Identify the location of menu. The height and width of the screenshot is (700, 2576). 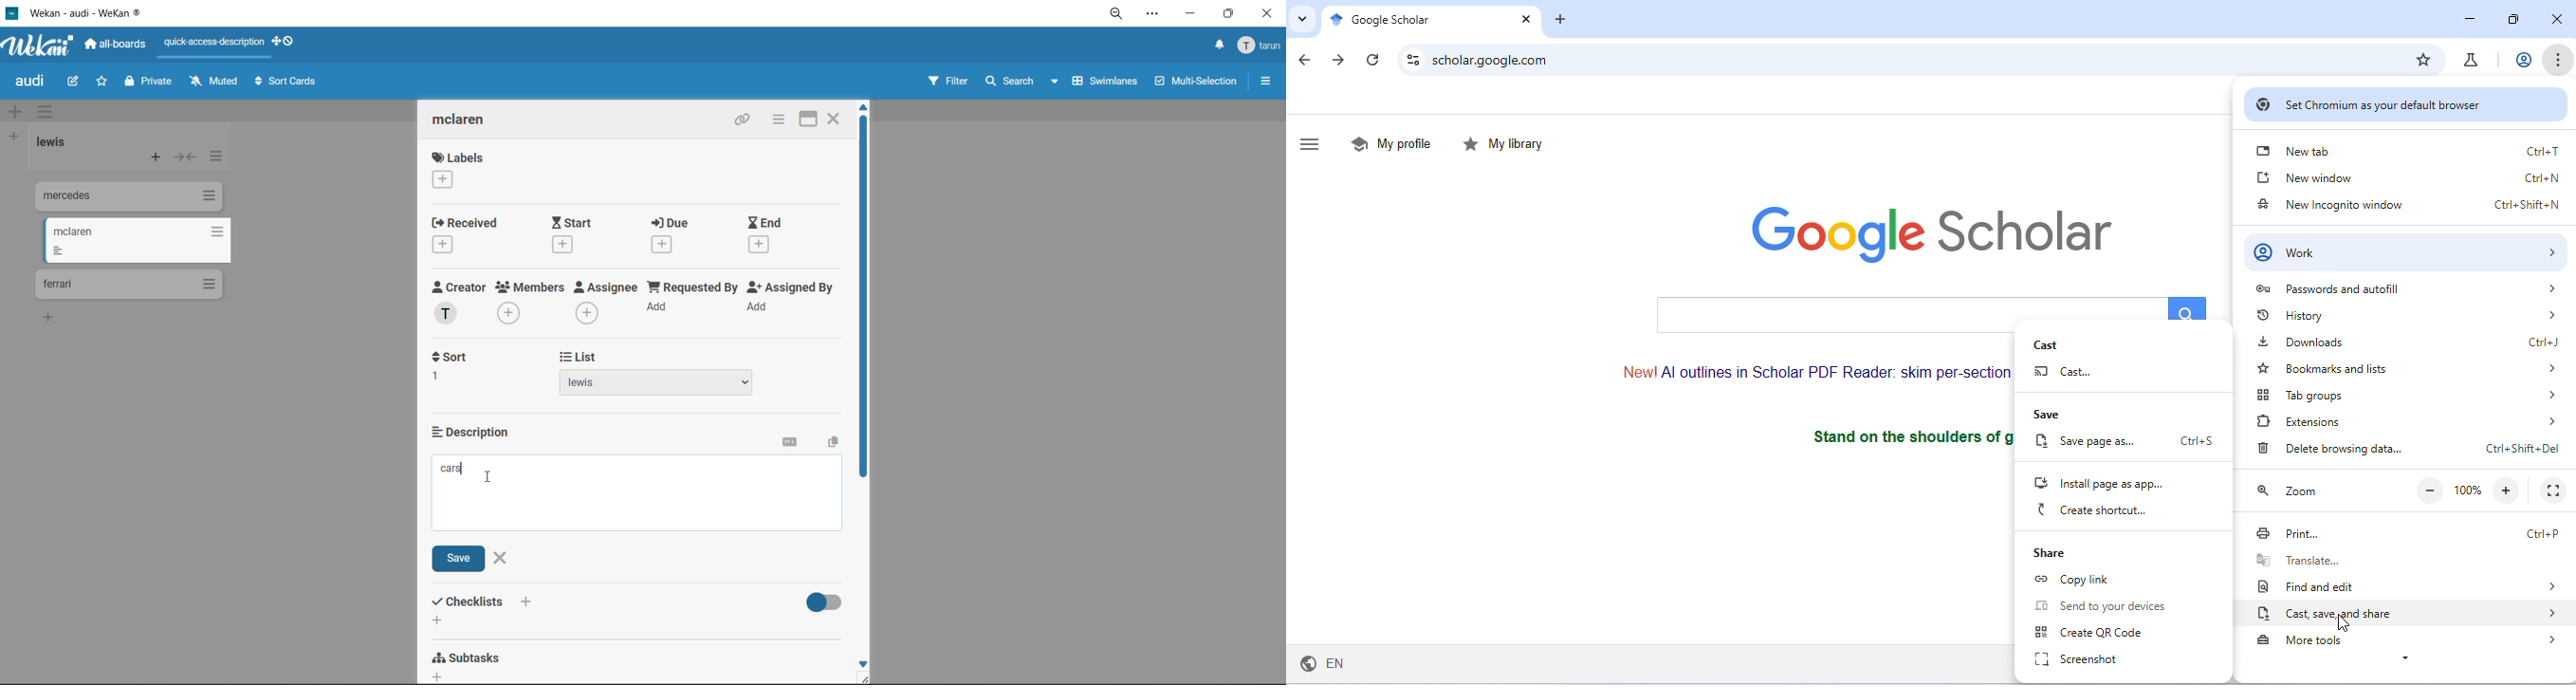
(1261, 46).